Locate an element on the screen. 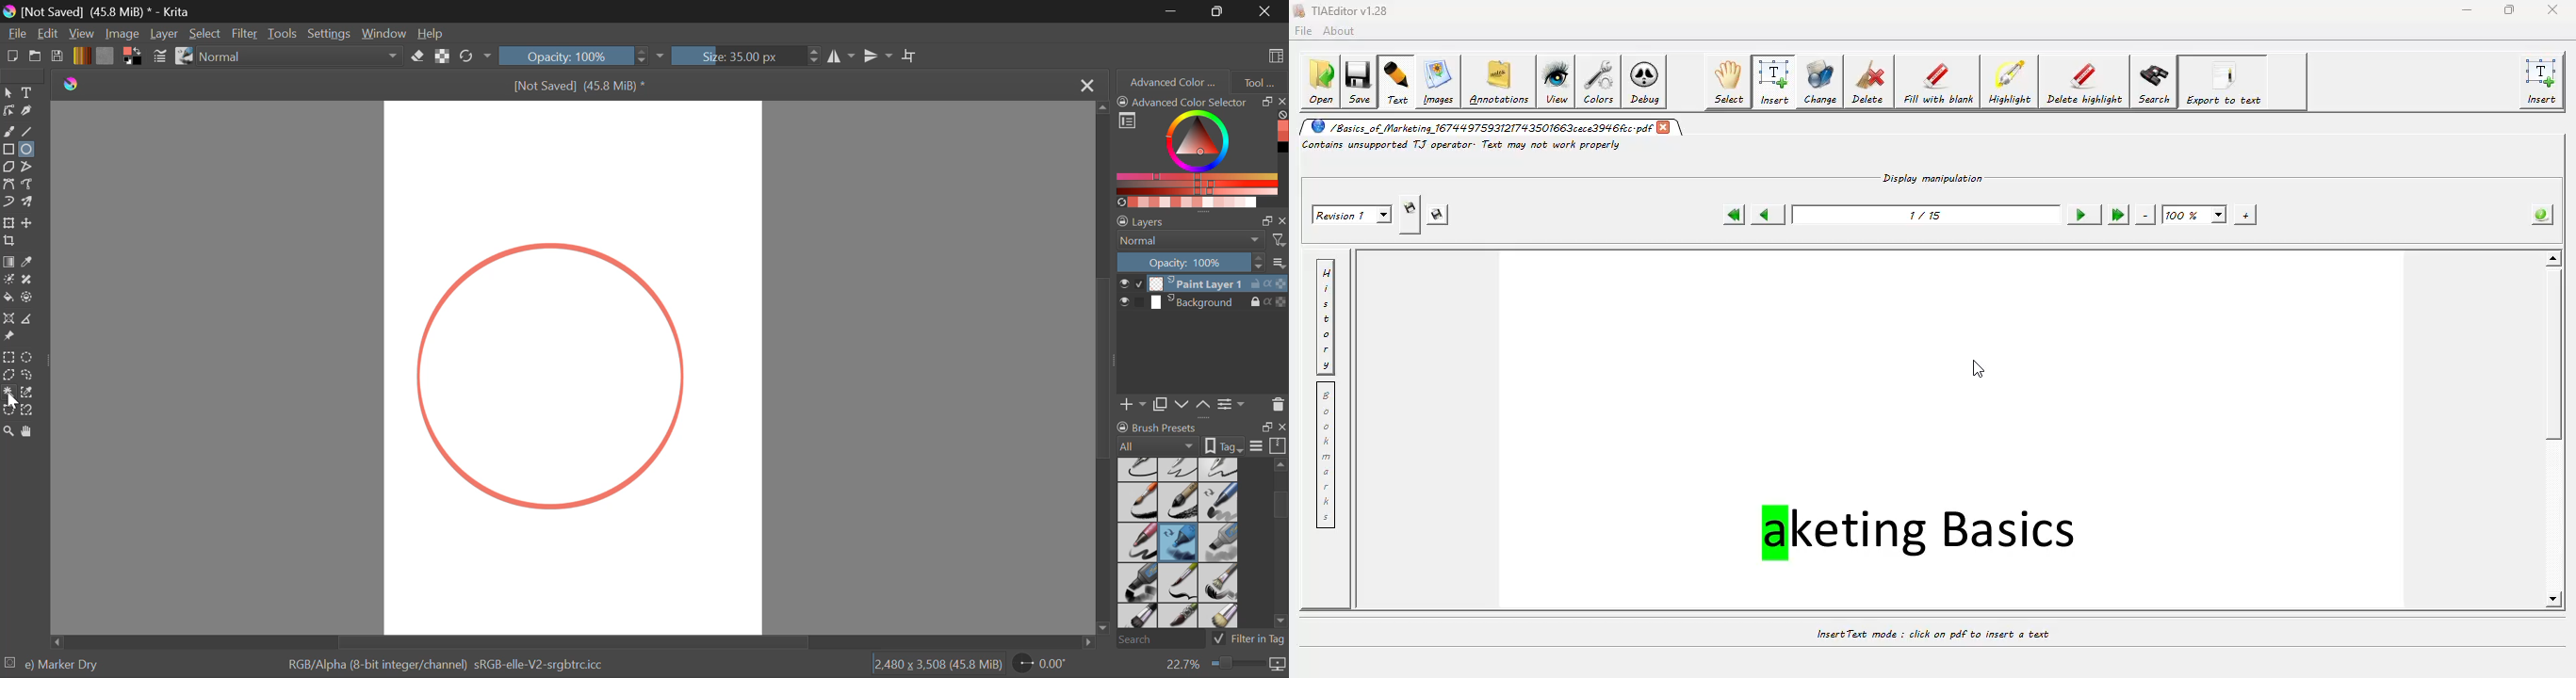 This screenshot has height=700, width=2576. Marker Smooth is located at coordinates (1138, 542).